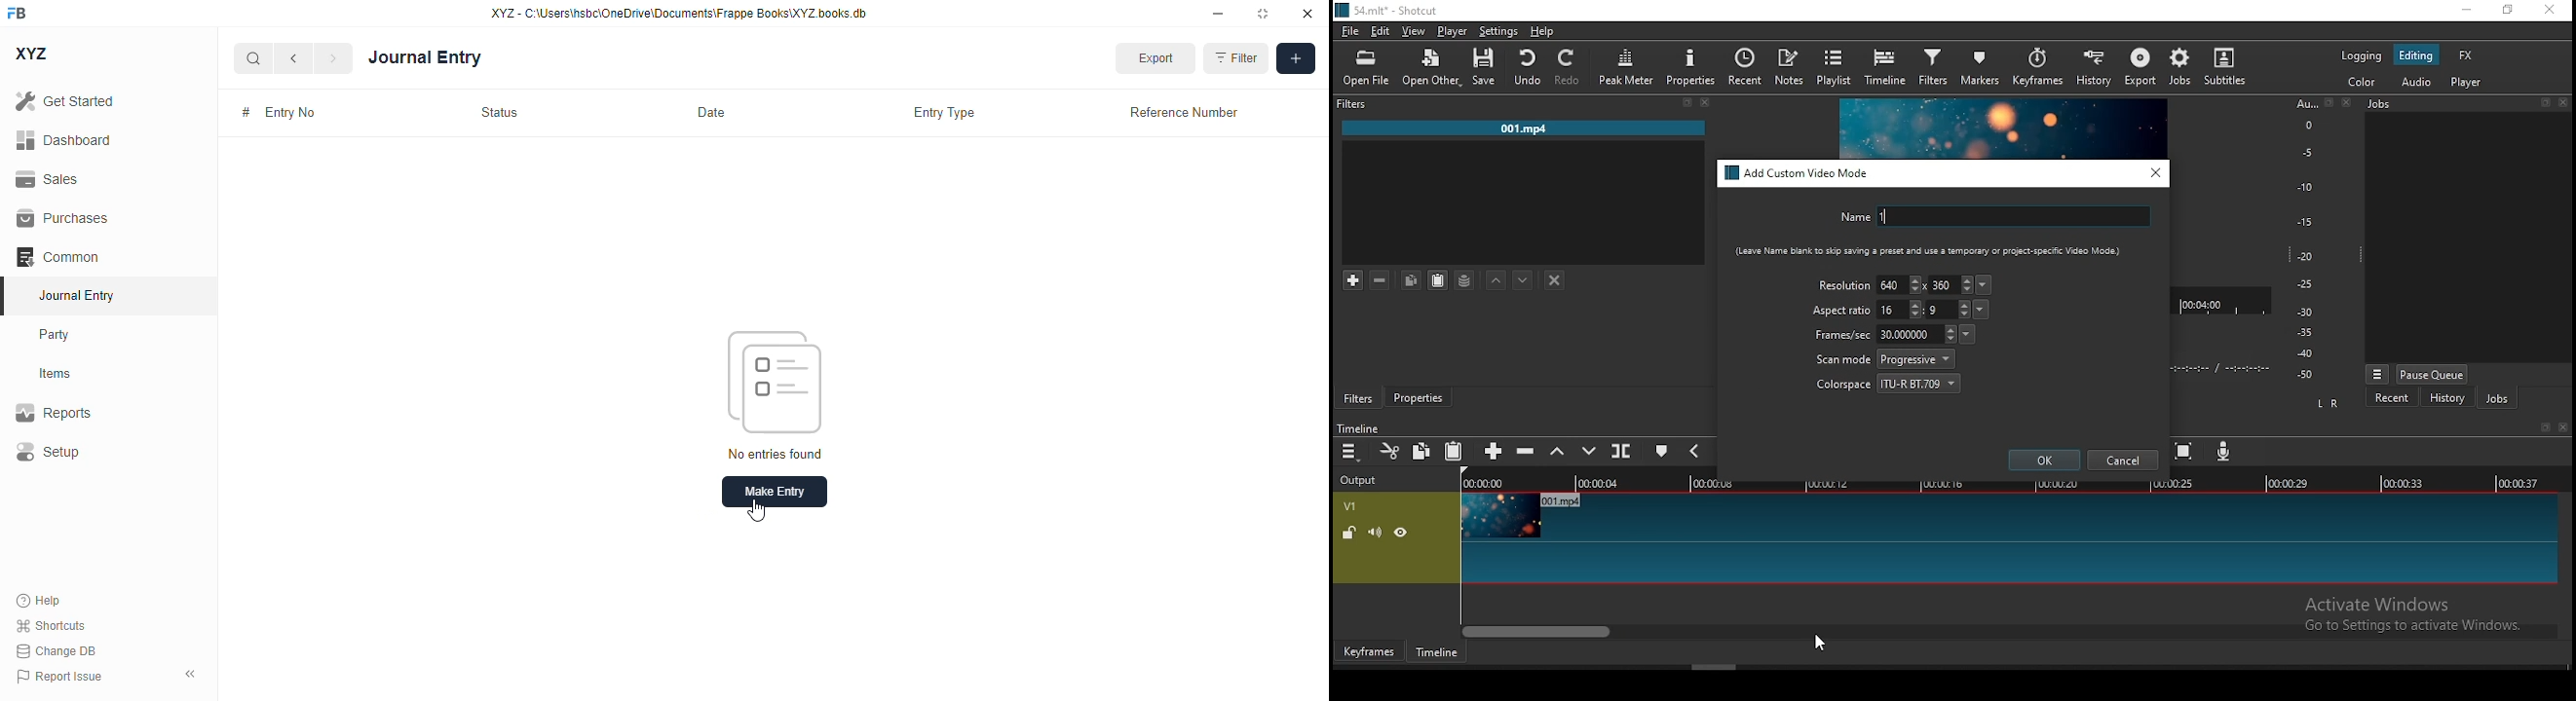 This screenshot has height=728, width=2576. I want to click on sales, so click(47, 179).